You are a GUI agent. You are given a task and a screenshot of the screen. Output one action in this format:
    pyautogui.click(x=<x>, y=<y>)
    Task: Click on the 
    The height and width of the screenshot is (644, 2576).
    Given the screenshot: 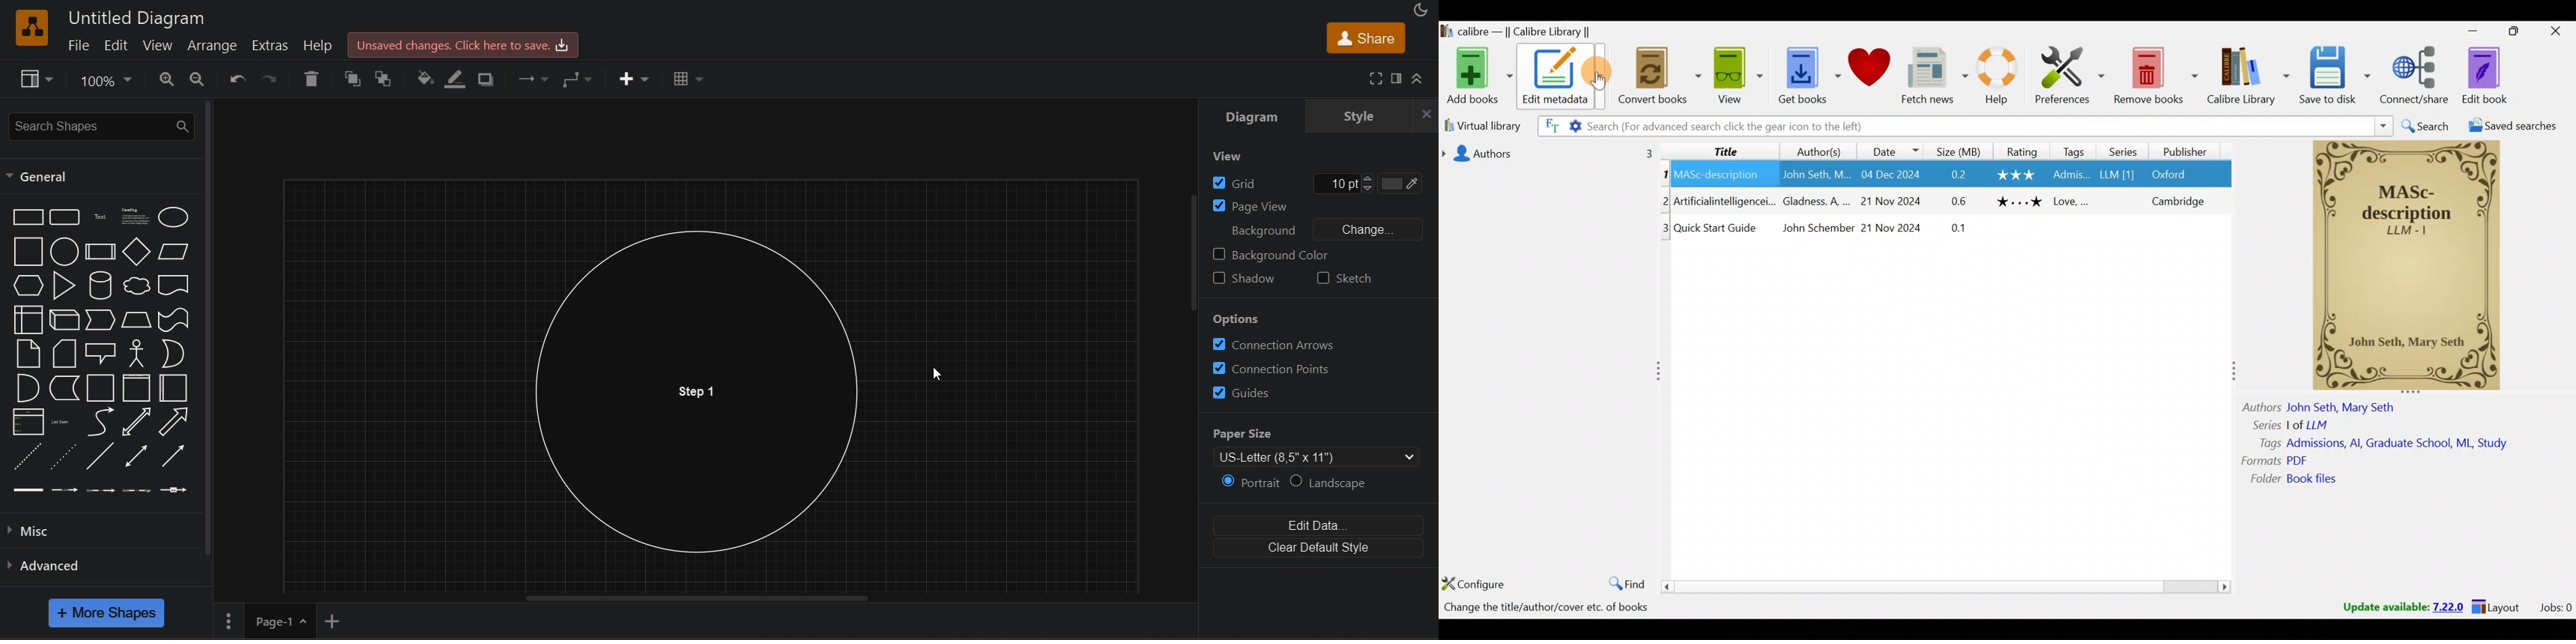 What is the action you would take?
    pyautogui.click(x=2310, y=426)
    